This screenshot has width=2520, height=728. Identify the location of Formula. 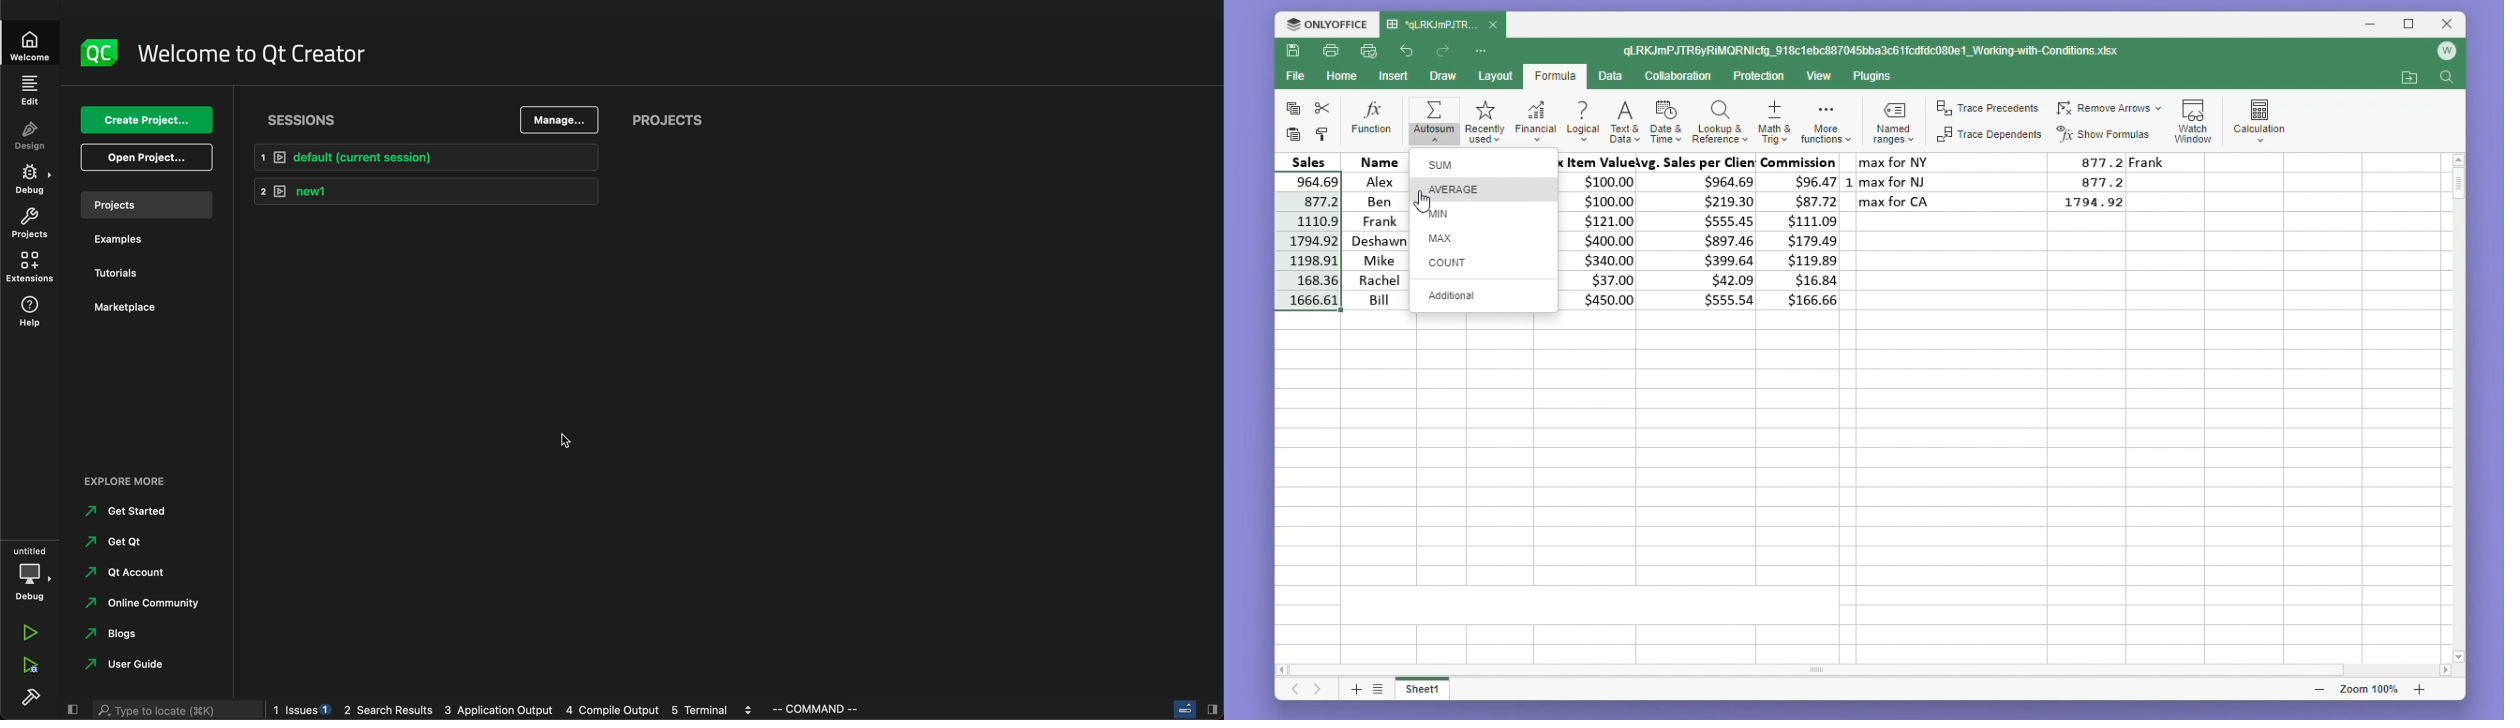
(1555, 77).